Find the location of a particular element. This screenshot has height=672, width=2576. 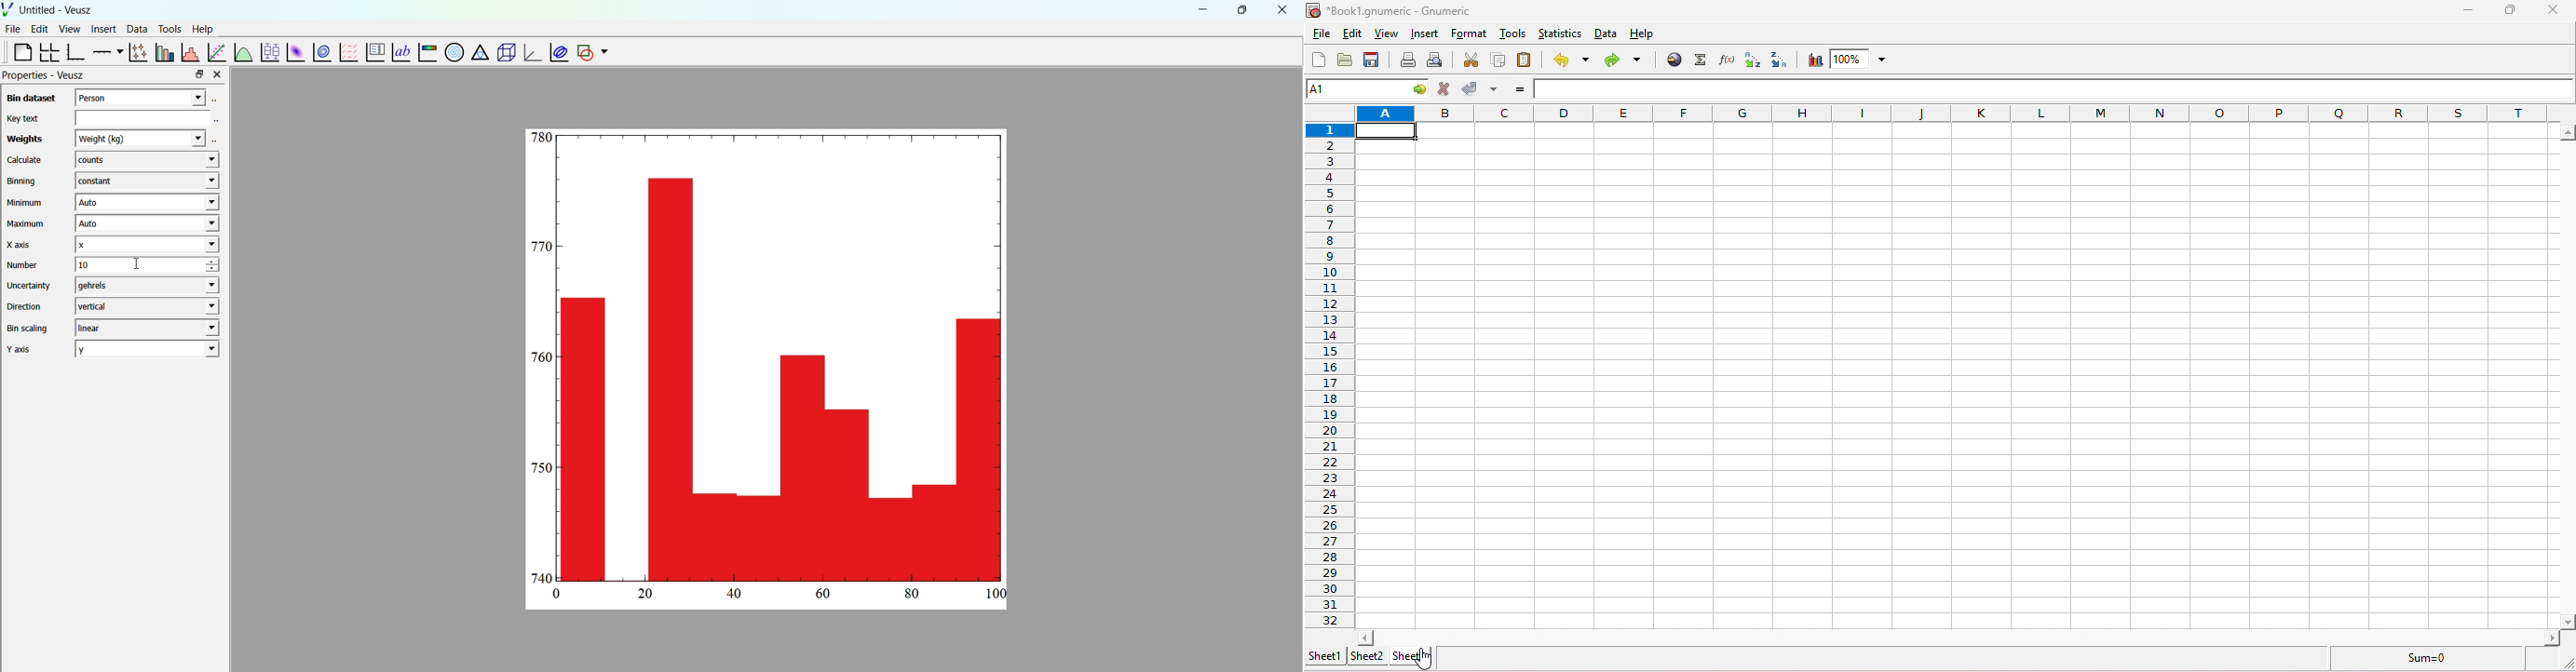

chart is located at coordinates (1813, 59).